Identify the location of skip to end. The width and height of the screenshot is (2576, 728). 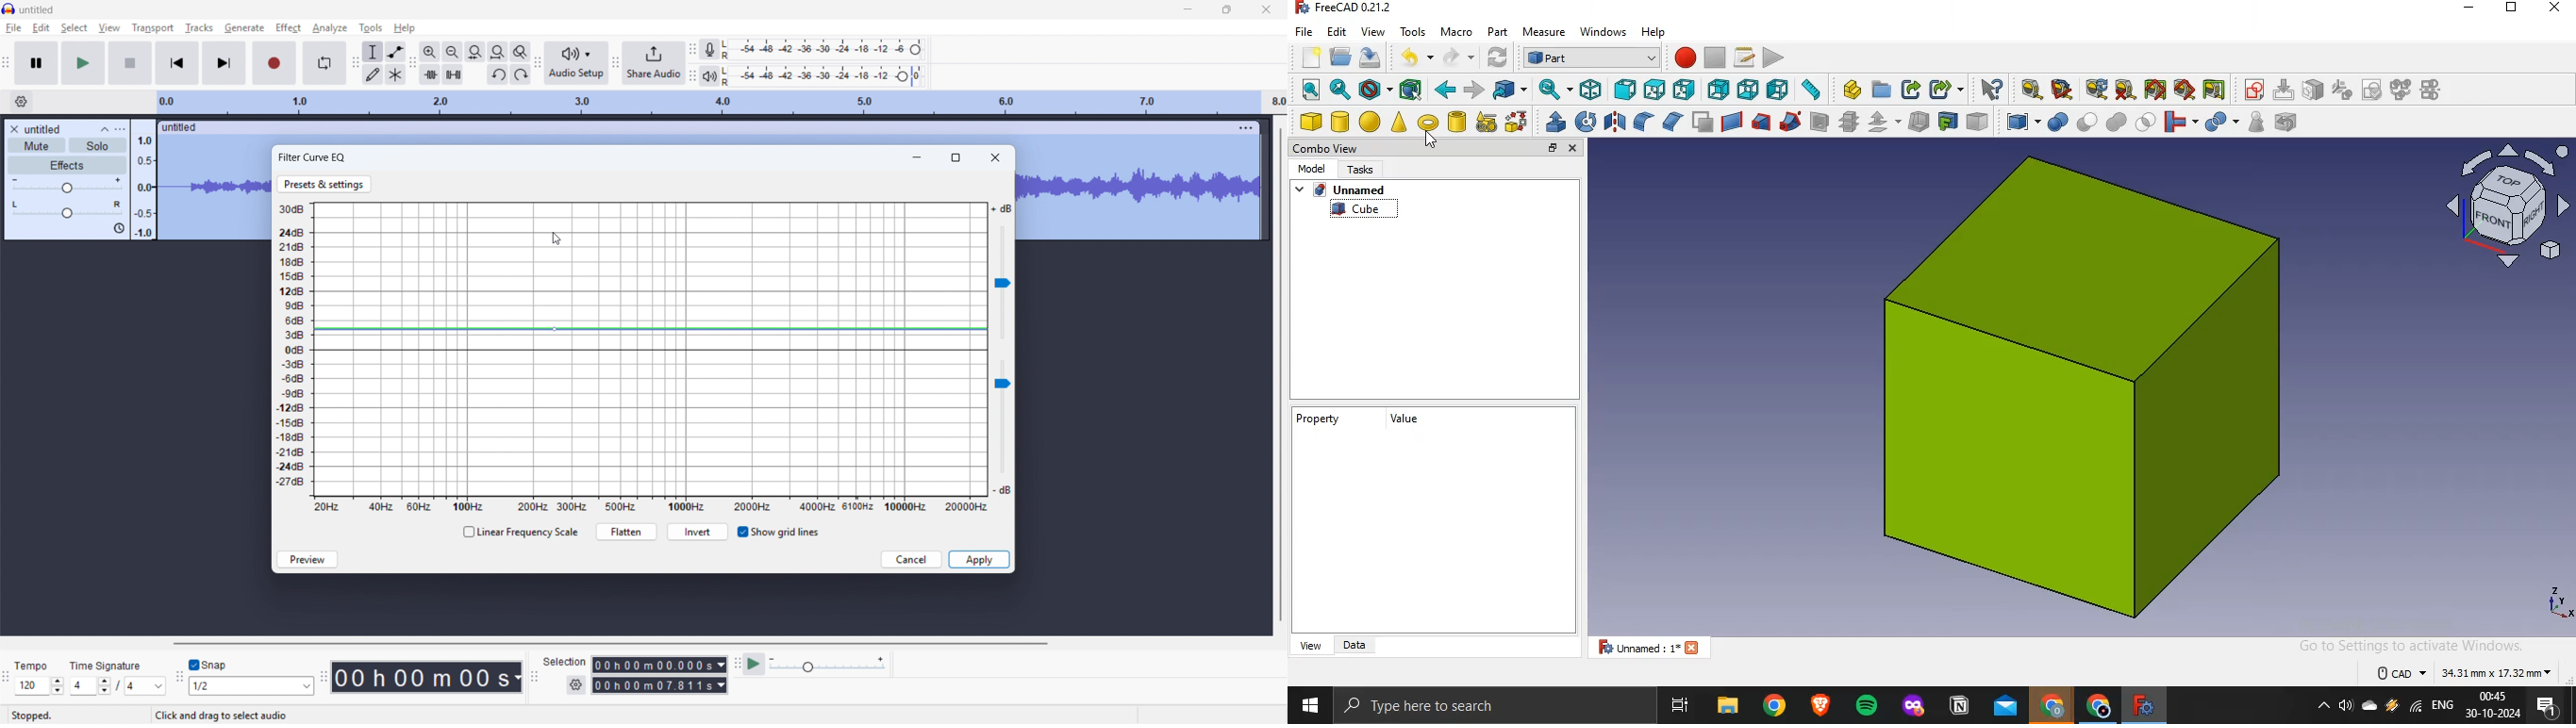
(225, 63).